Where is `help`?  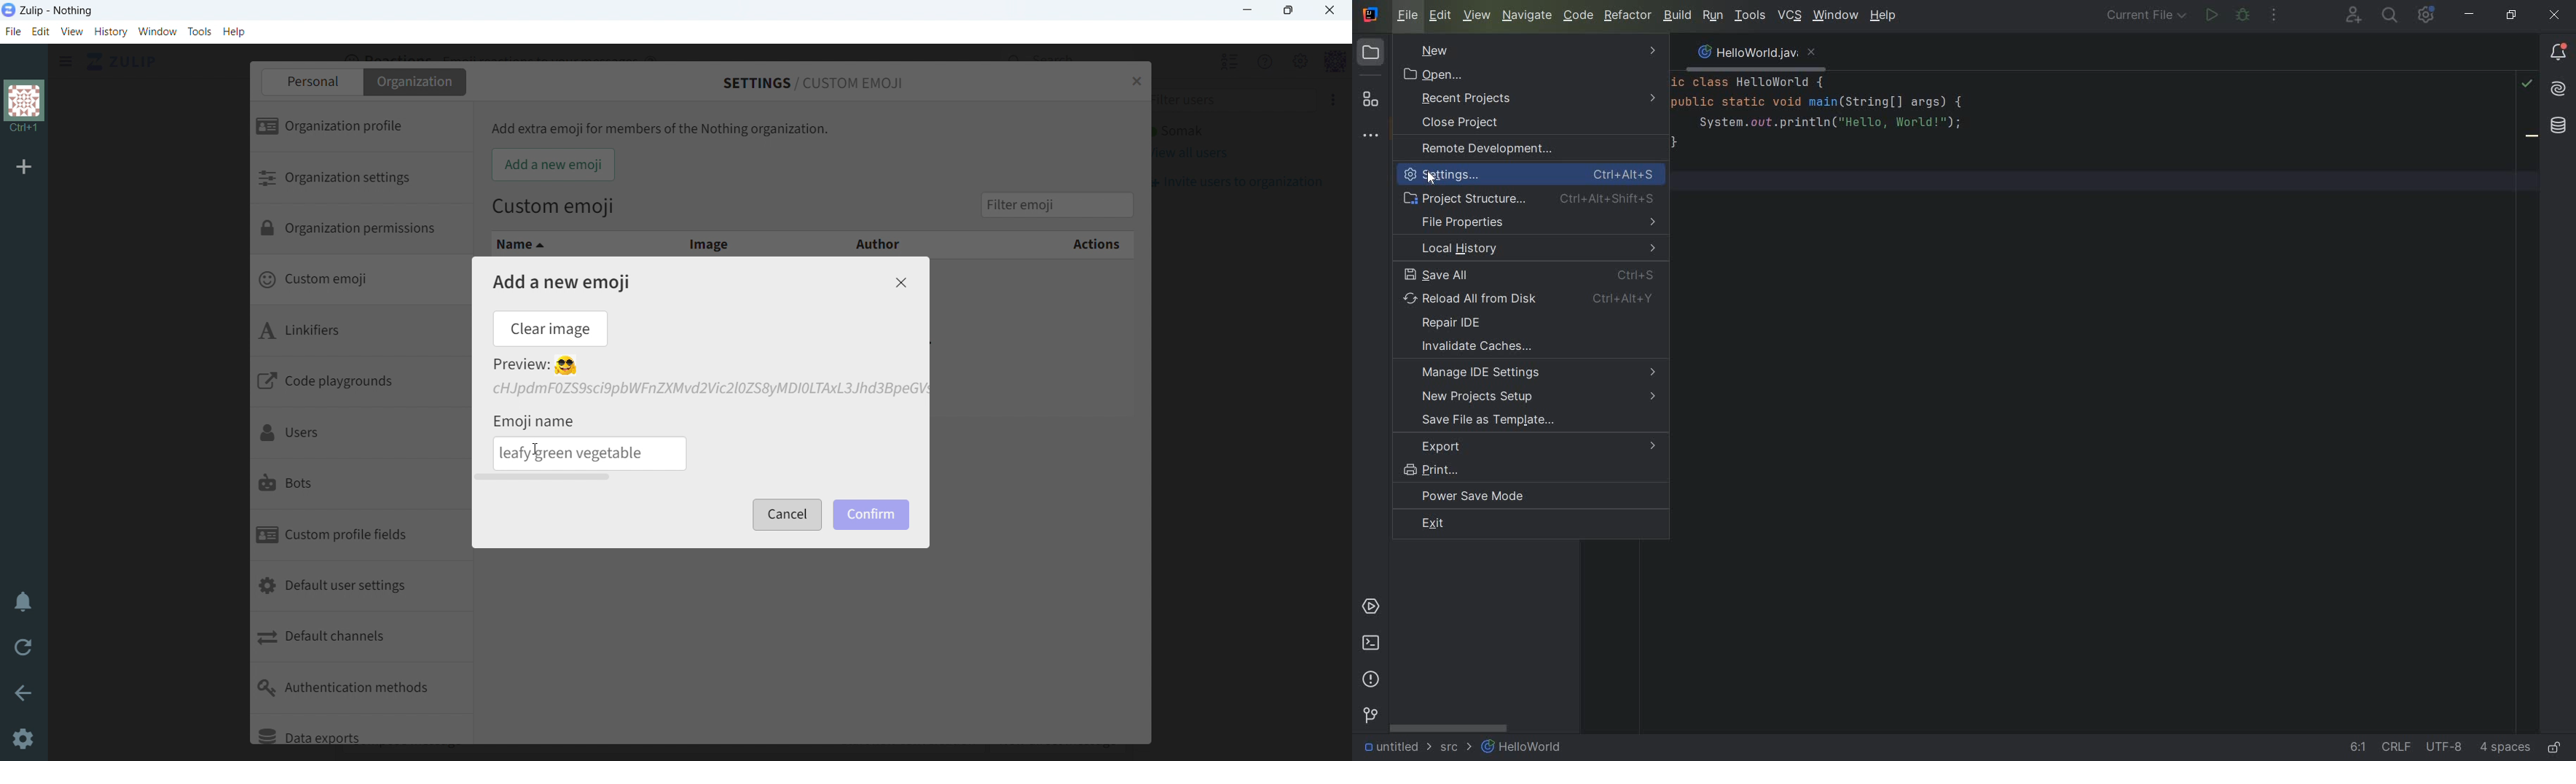 help is located at coordinates (234, 32).